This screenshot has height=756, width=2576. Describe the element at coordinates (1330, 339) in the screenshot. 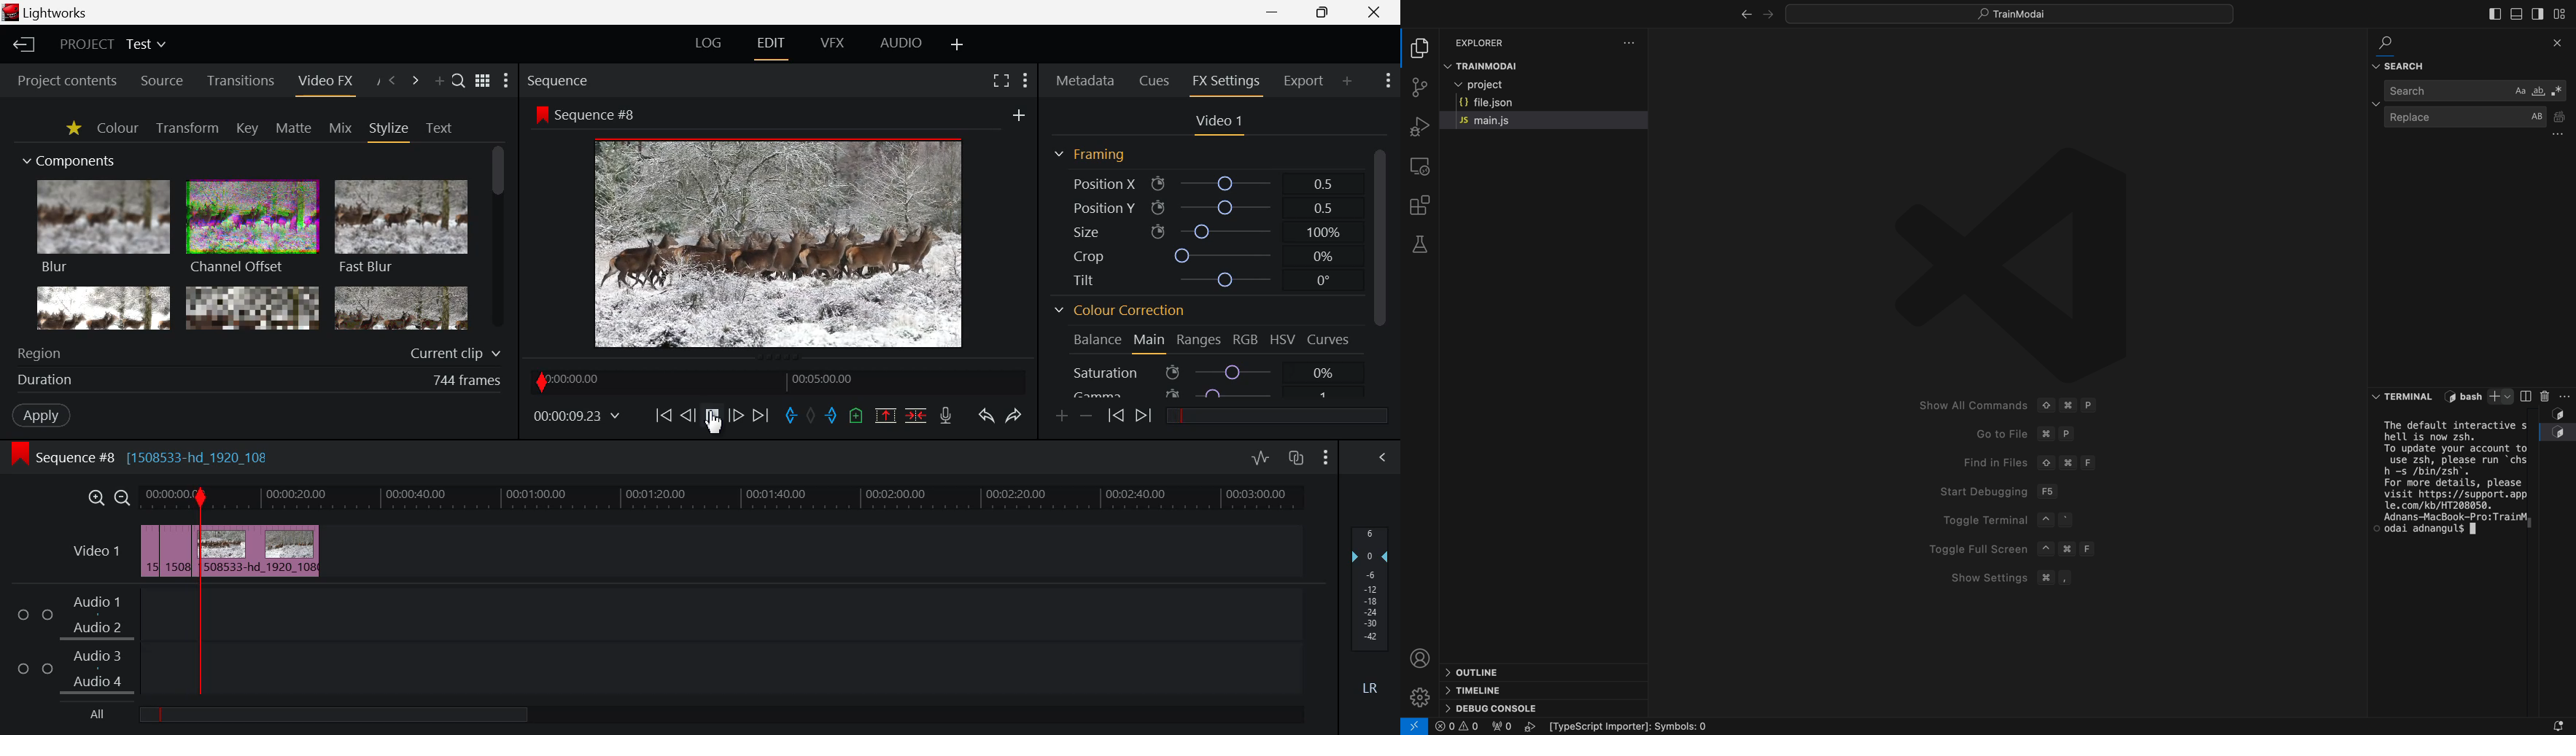

I see `Curves` at that location.